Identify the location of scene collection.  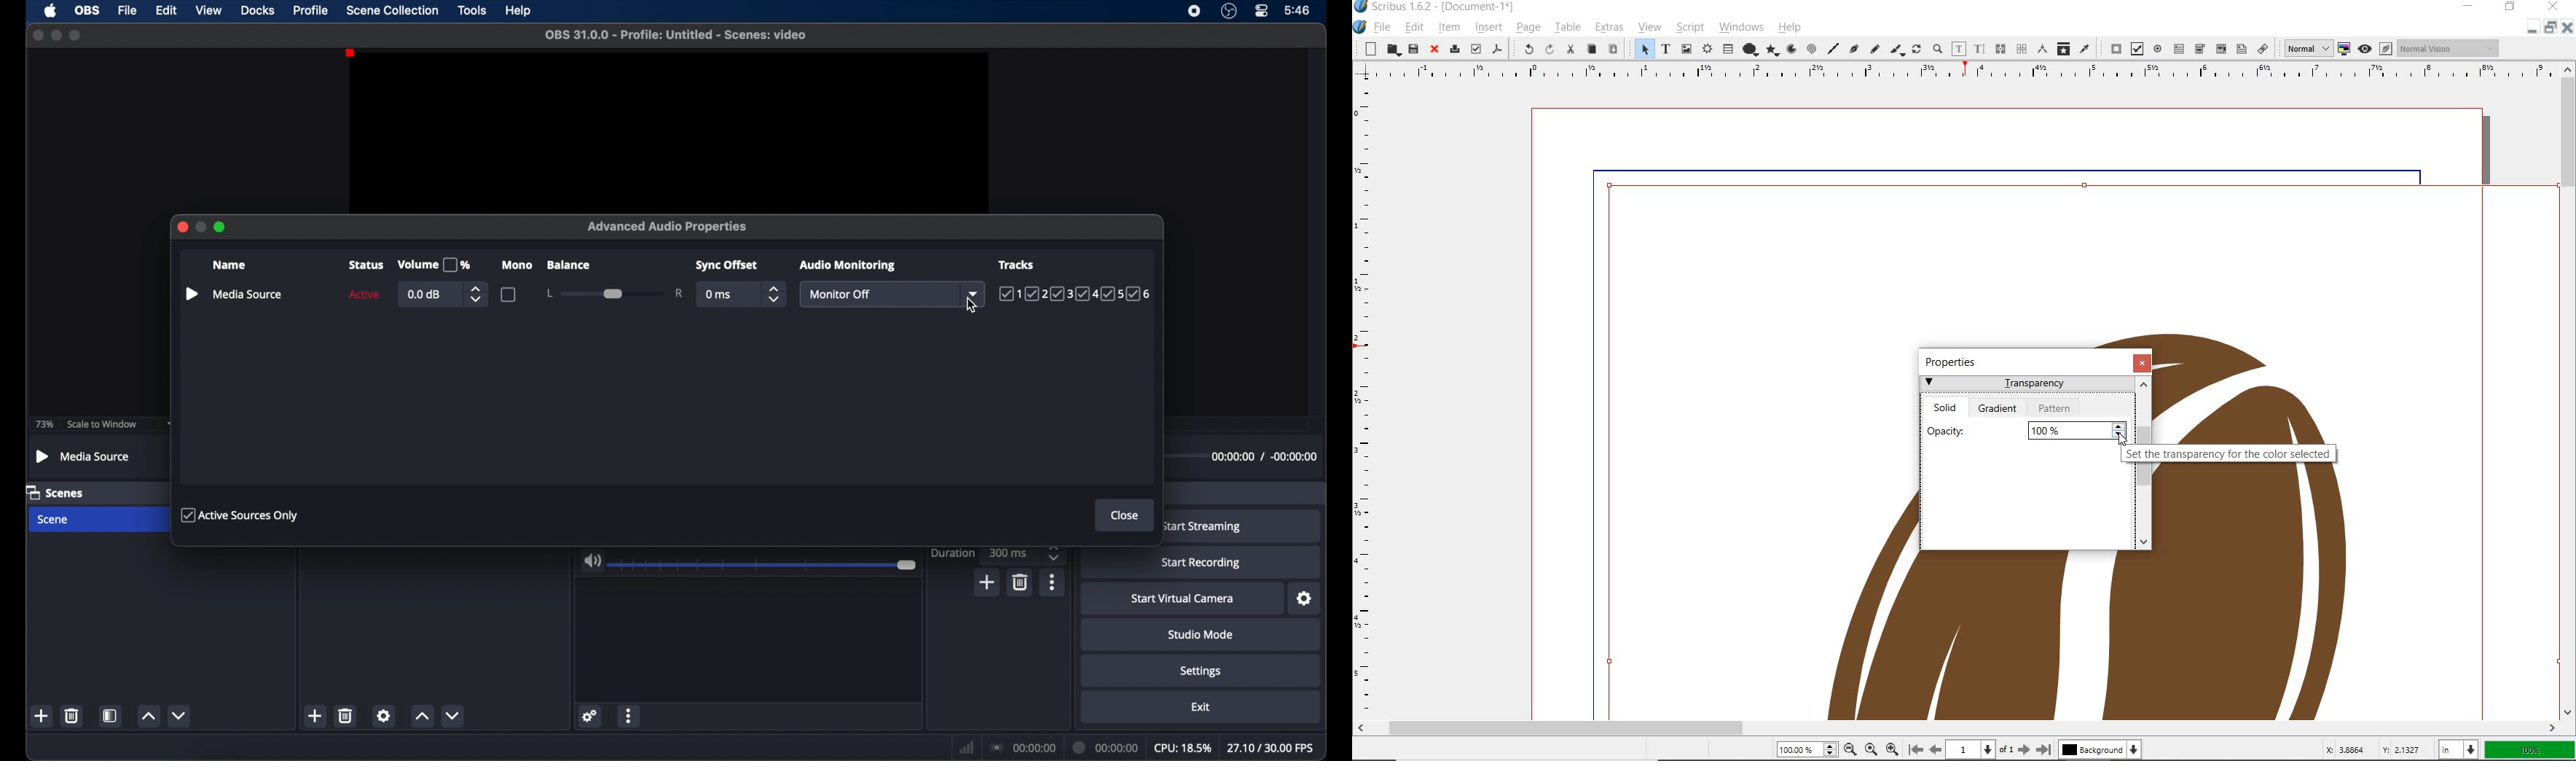
(393, 11).